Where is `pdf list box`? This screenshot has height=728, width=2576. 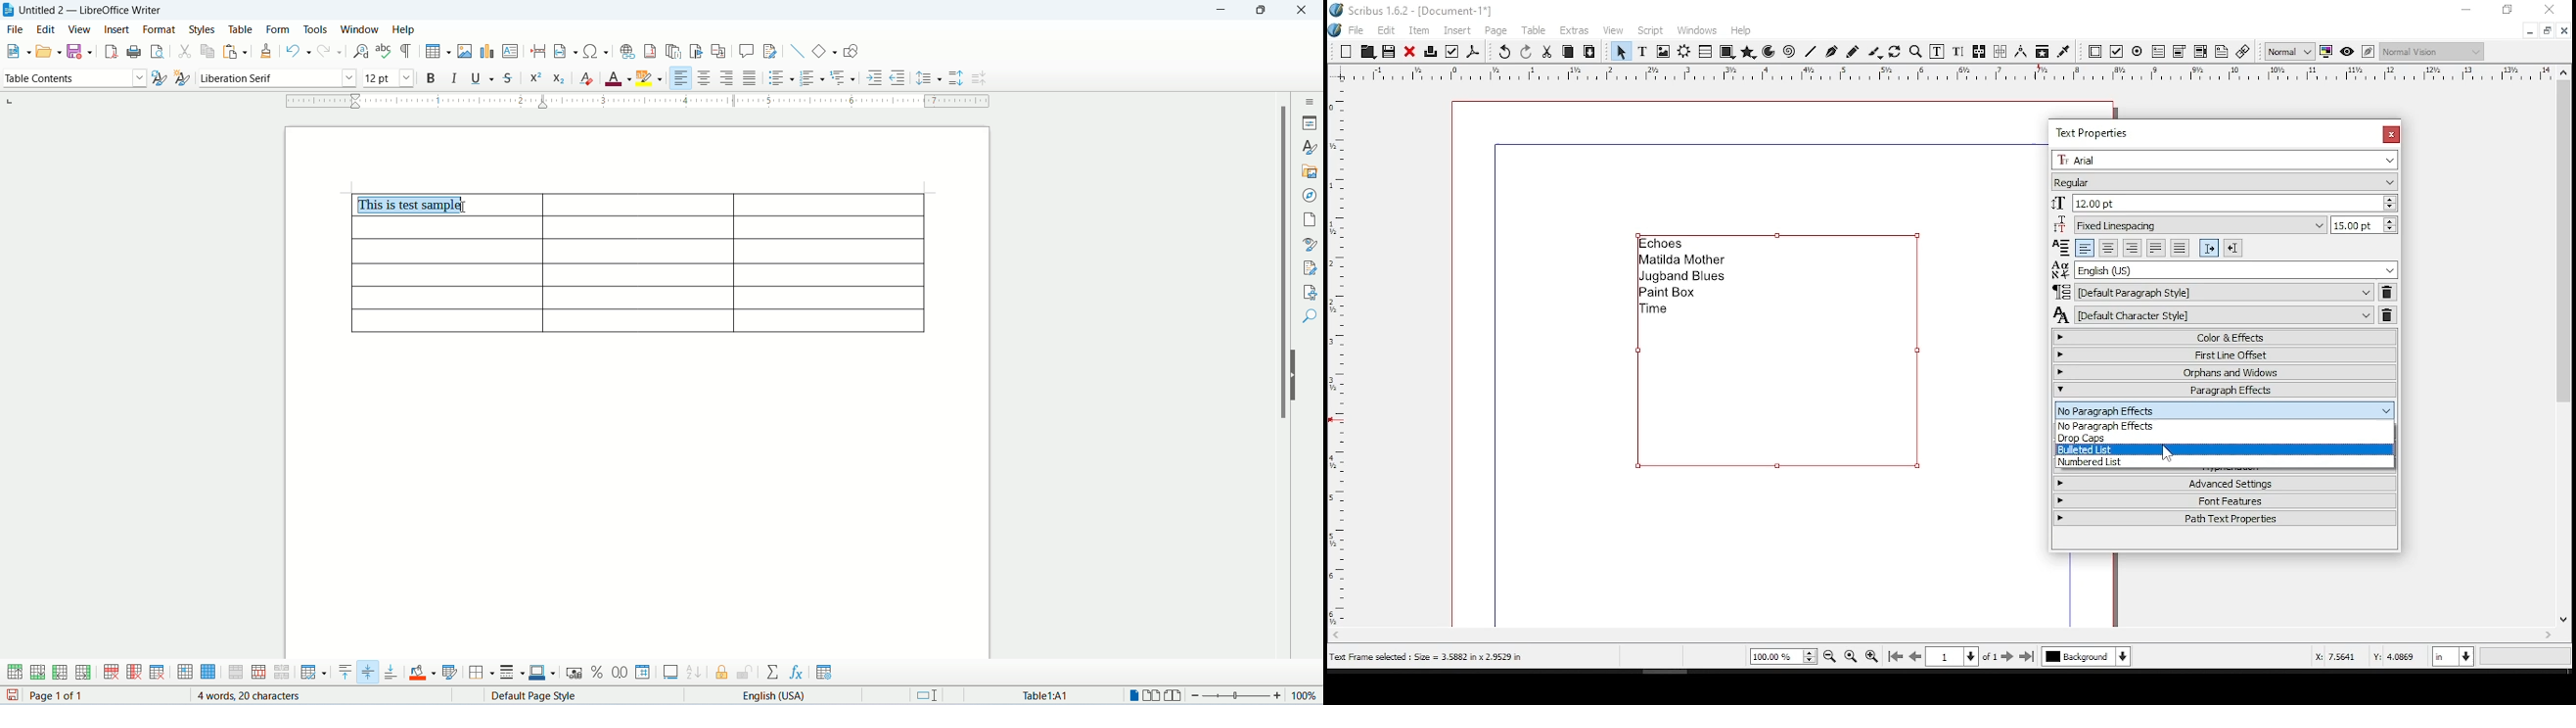
pdf list box is located at coordinates (2200, 53).